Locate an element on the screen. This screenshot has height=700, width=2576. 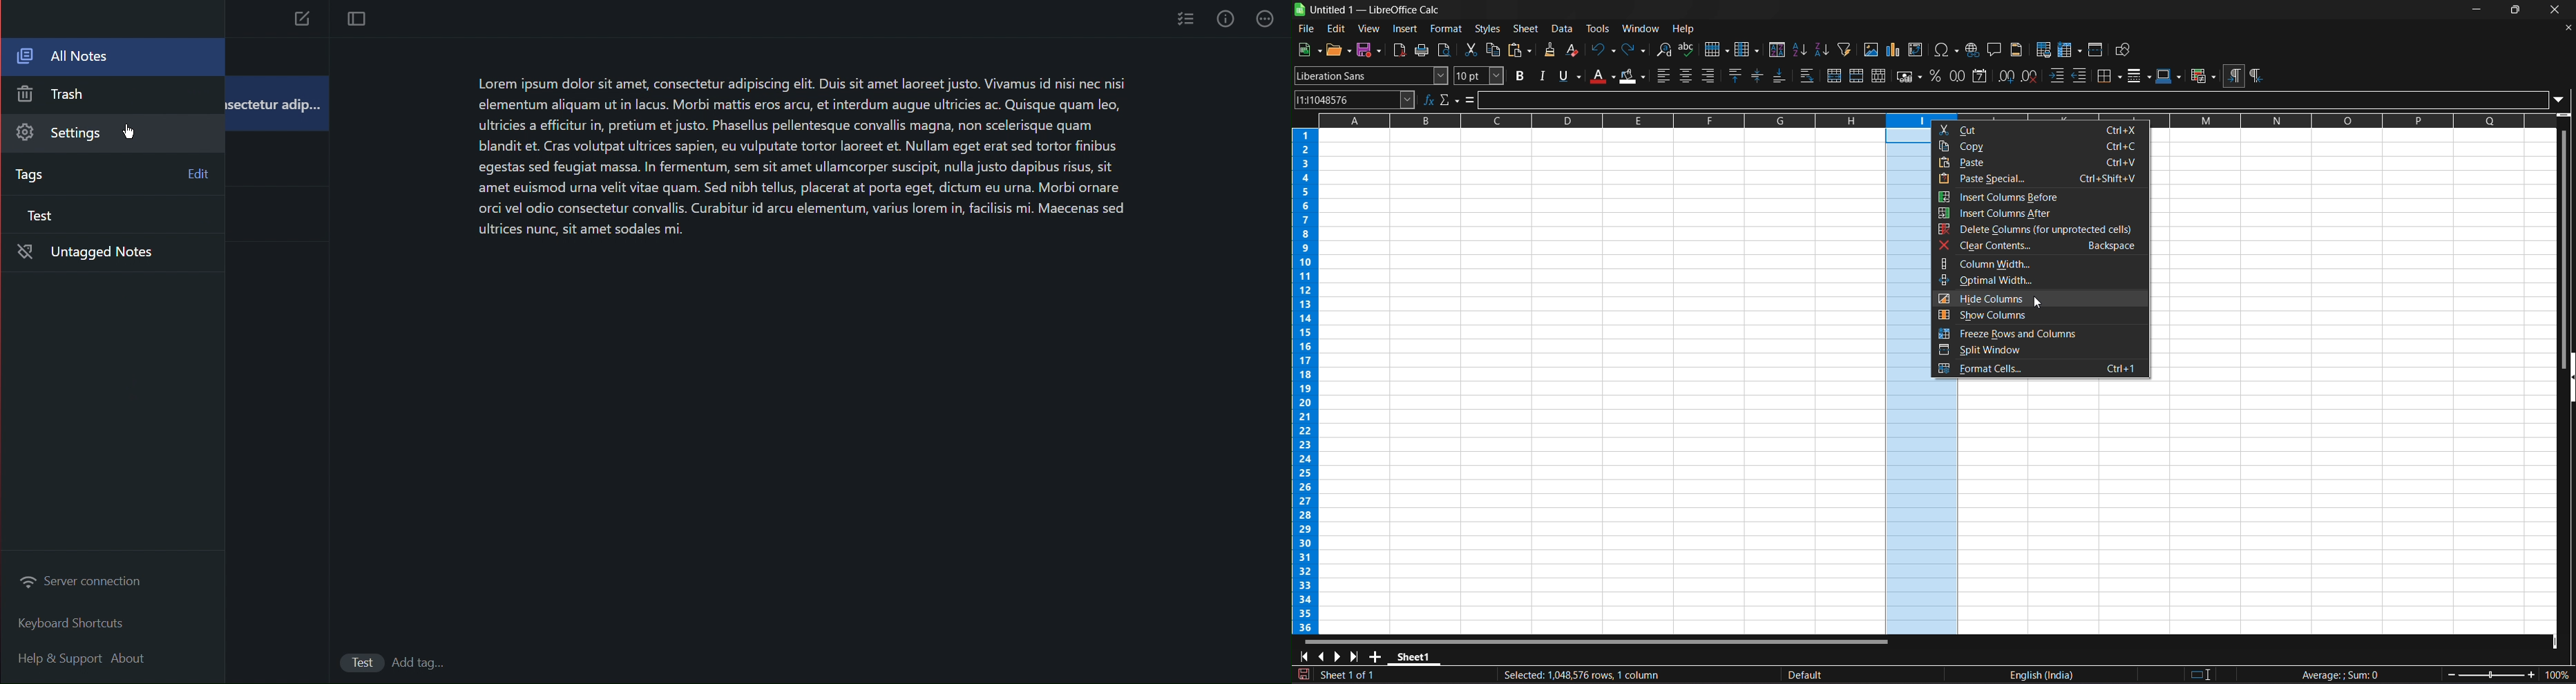
define print area is located at coordinates (2043, 50).